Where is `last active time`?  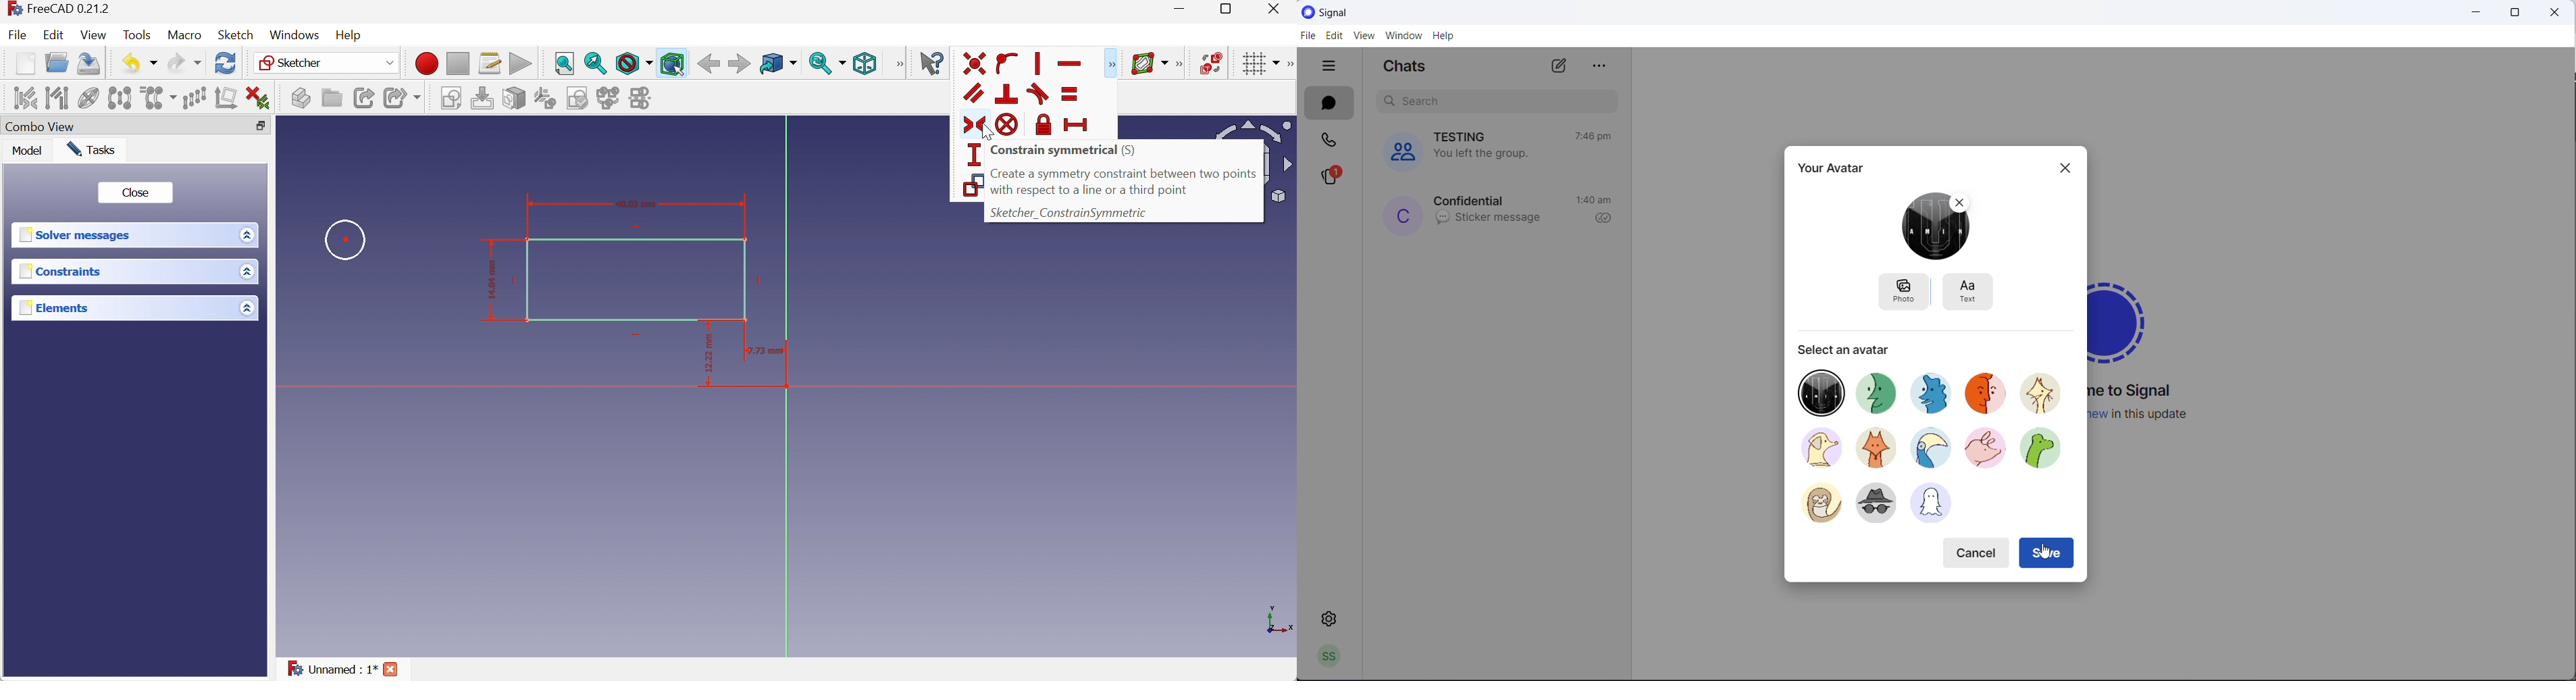
last active time is located at coordinates (1595, 201).